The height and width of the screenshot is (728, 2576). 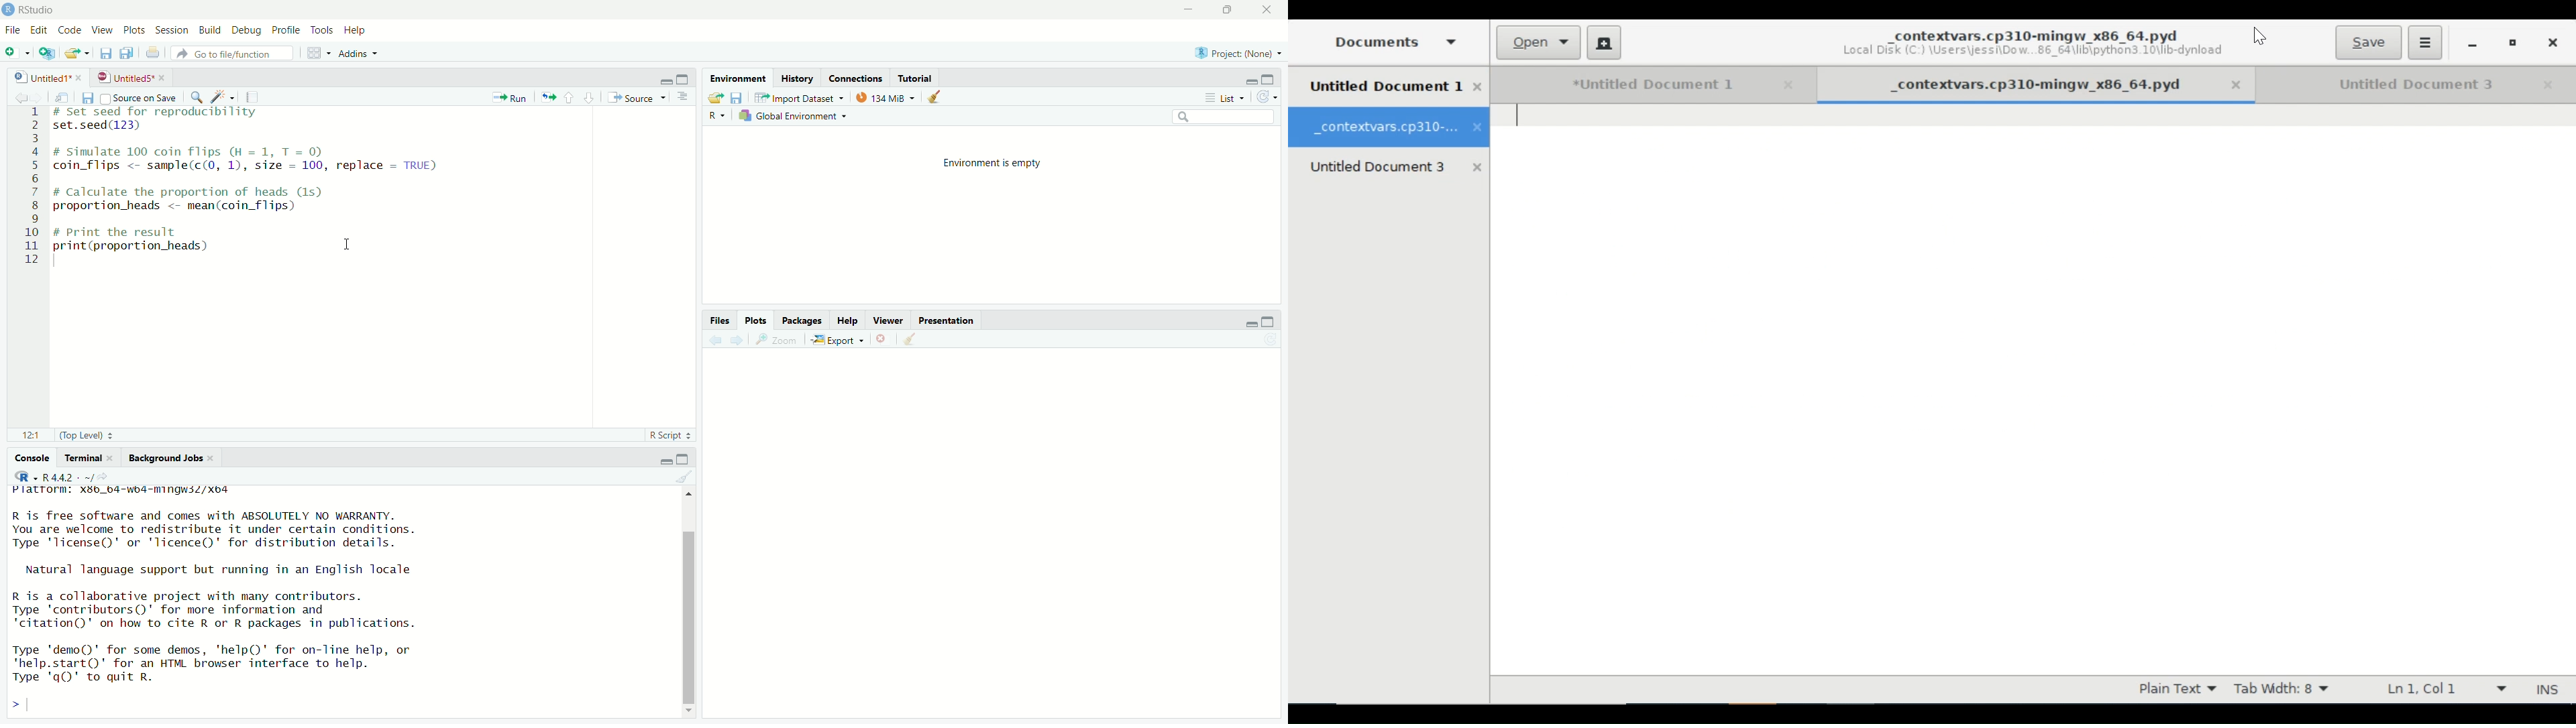 I want to click on workspace panes, so click(x=316, y=54).